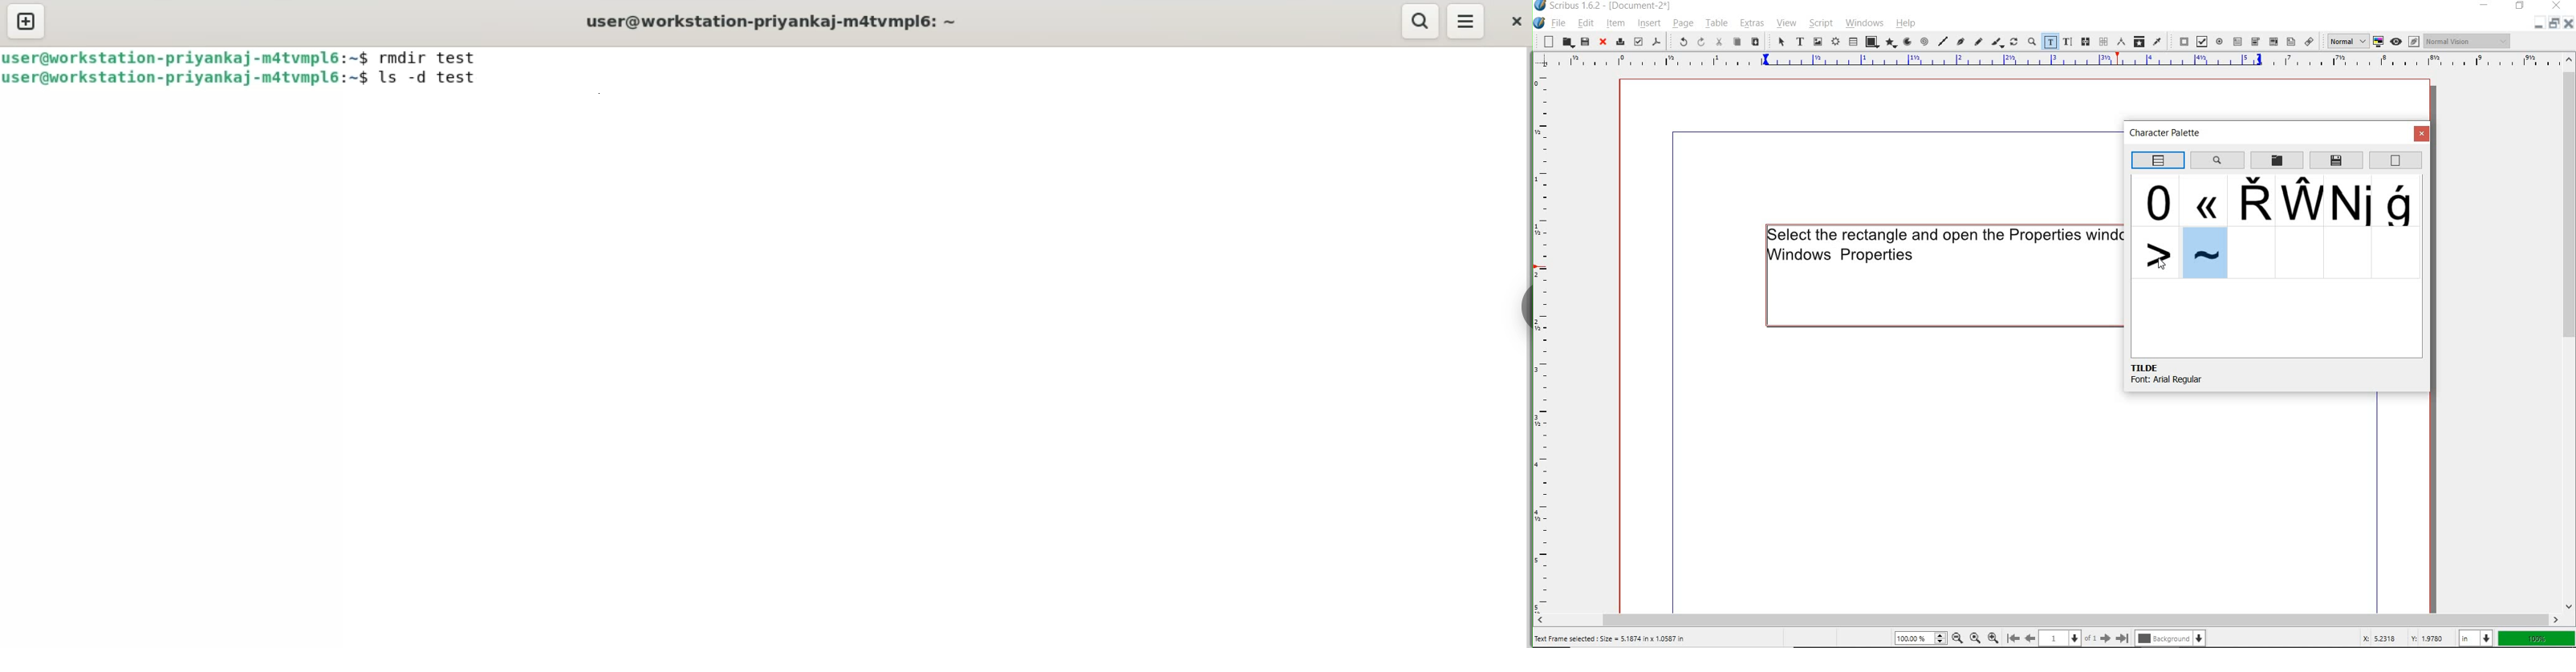 The image size is (2576, 672). What do you see at coordinates (2139, 41) in the screenshot?
I see `copy item properties` at bounding box center [2139, 41].